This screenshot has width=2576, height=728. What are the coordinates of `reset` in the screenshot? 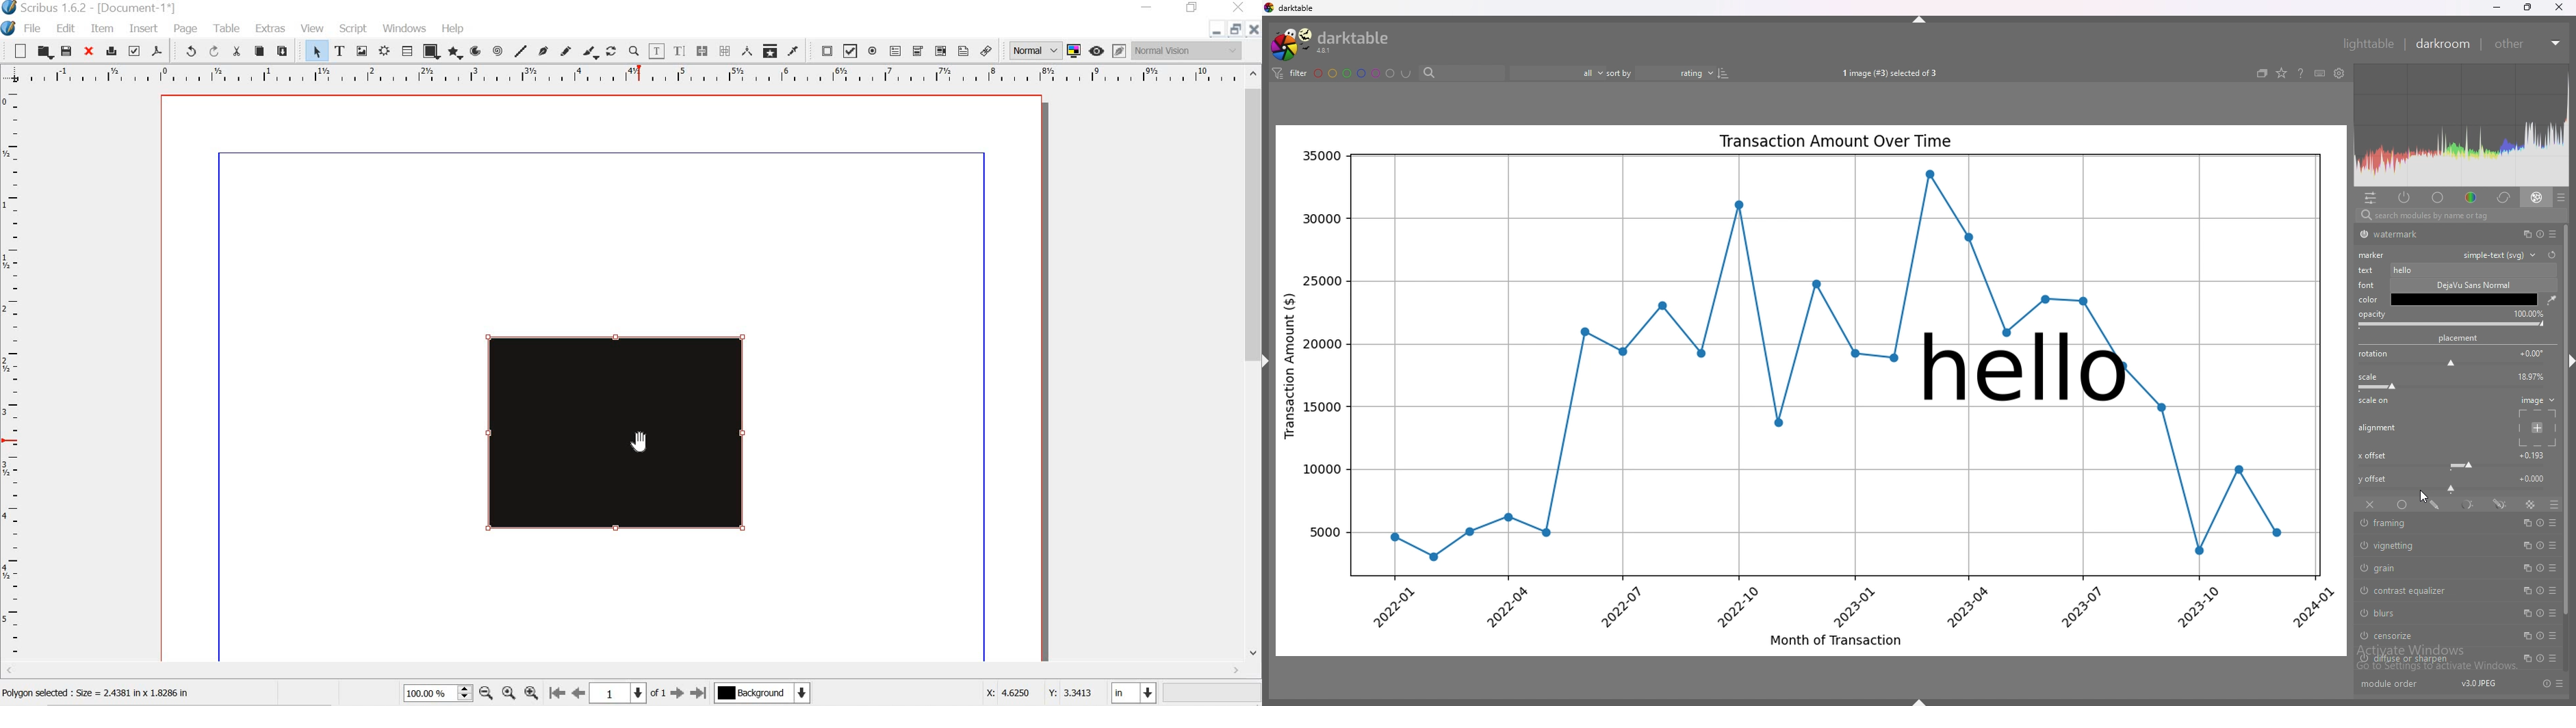 It's located at (2540, 546).